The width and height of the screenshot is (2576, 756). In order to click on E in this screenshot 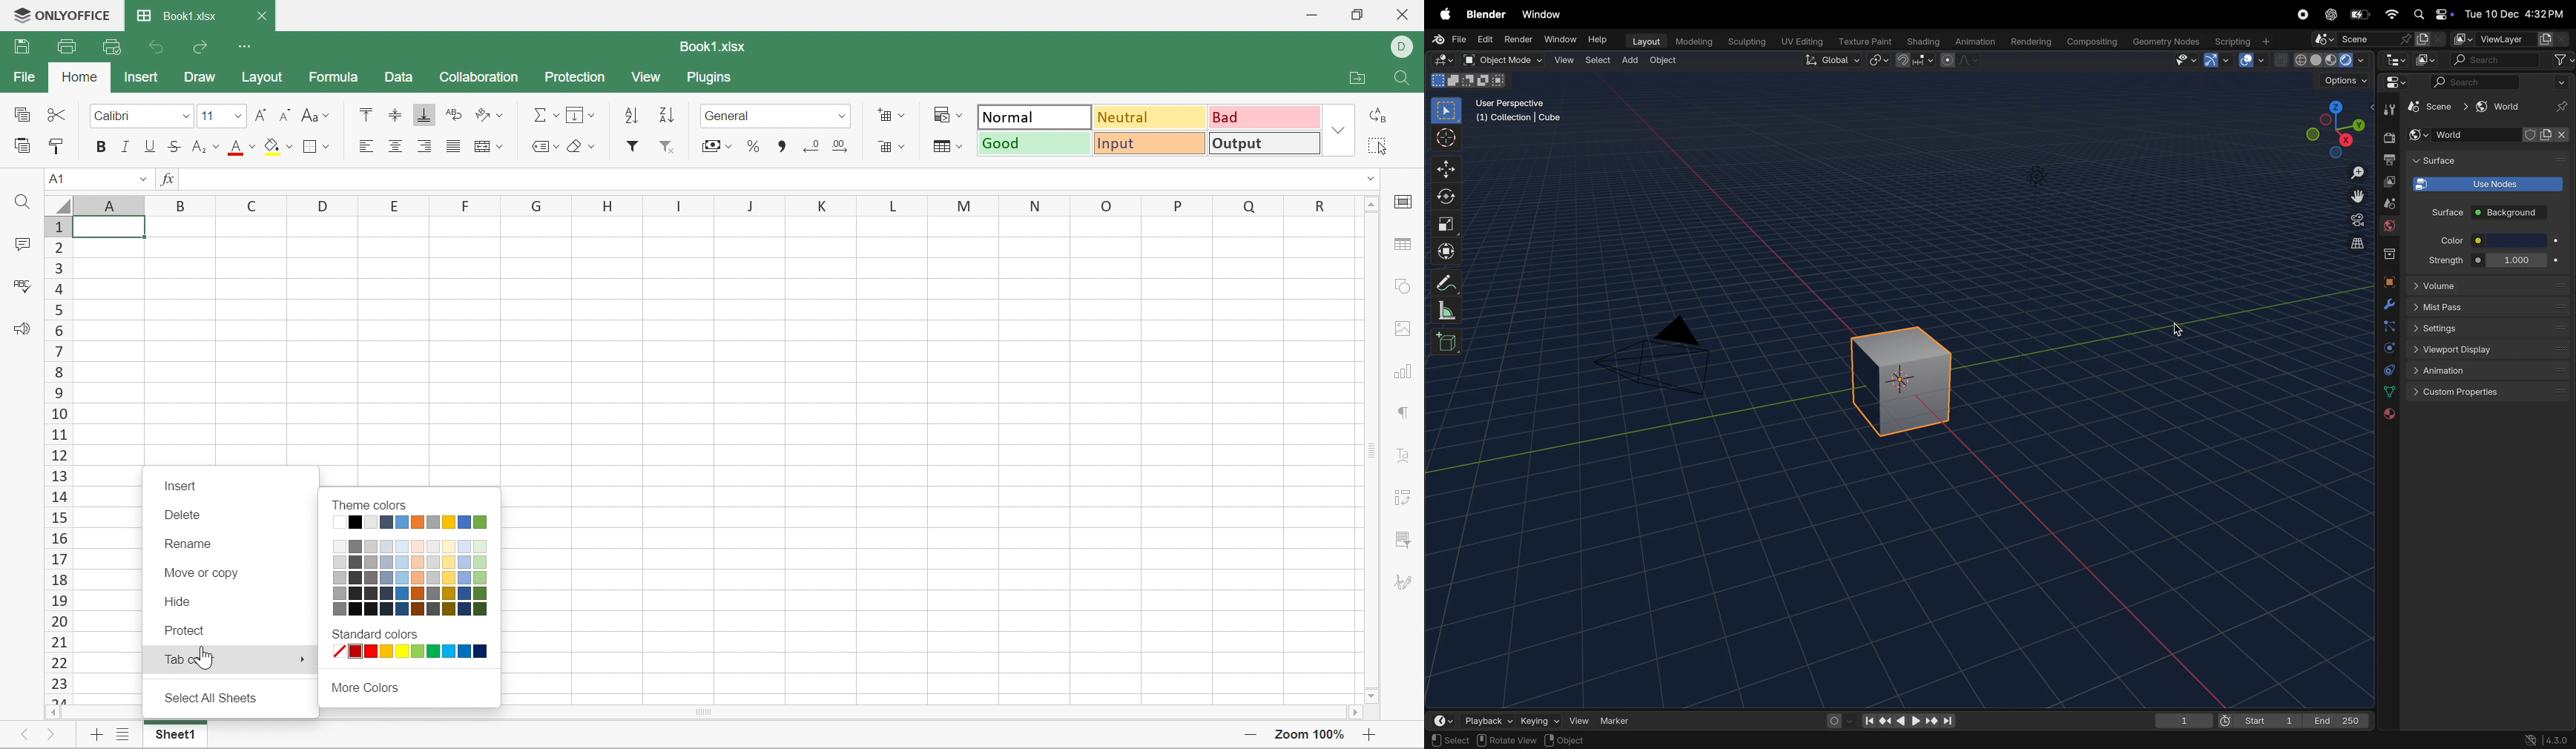, I will do `click(395, 202)`.